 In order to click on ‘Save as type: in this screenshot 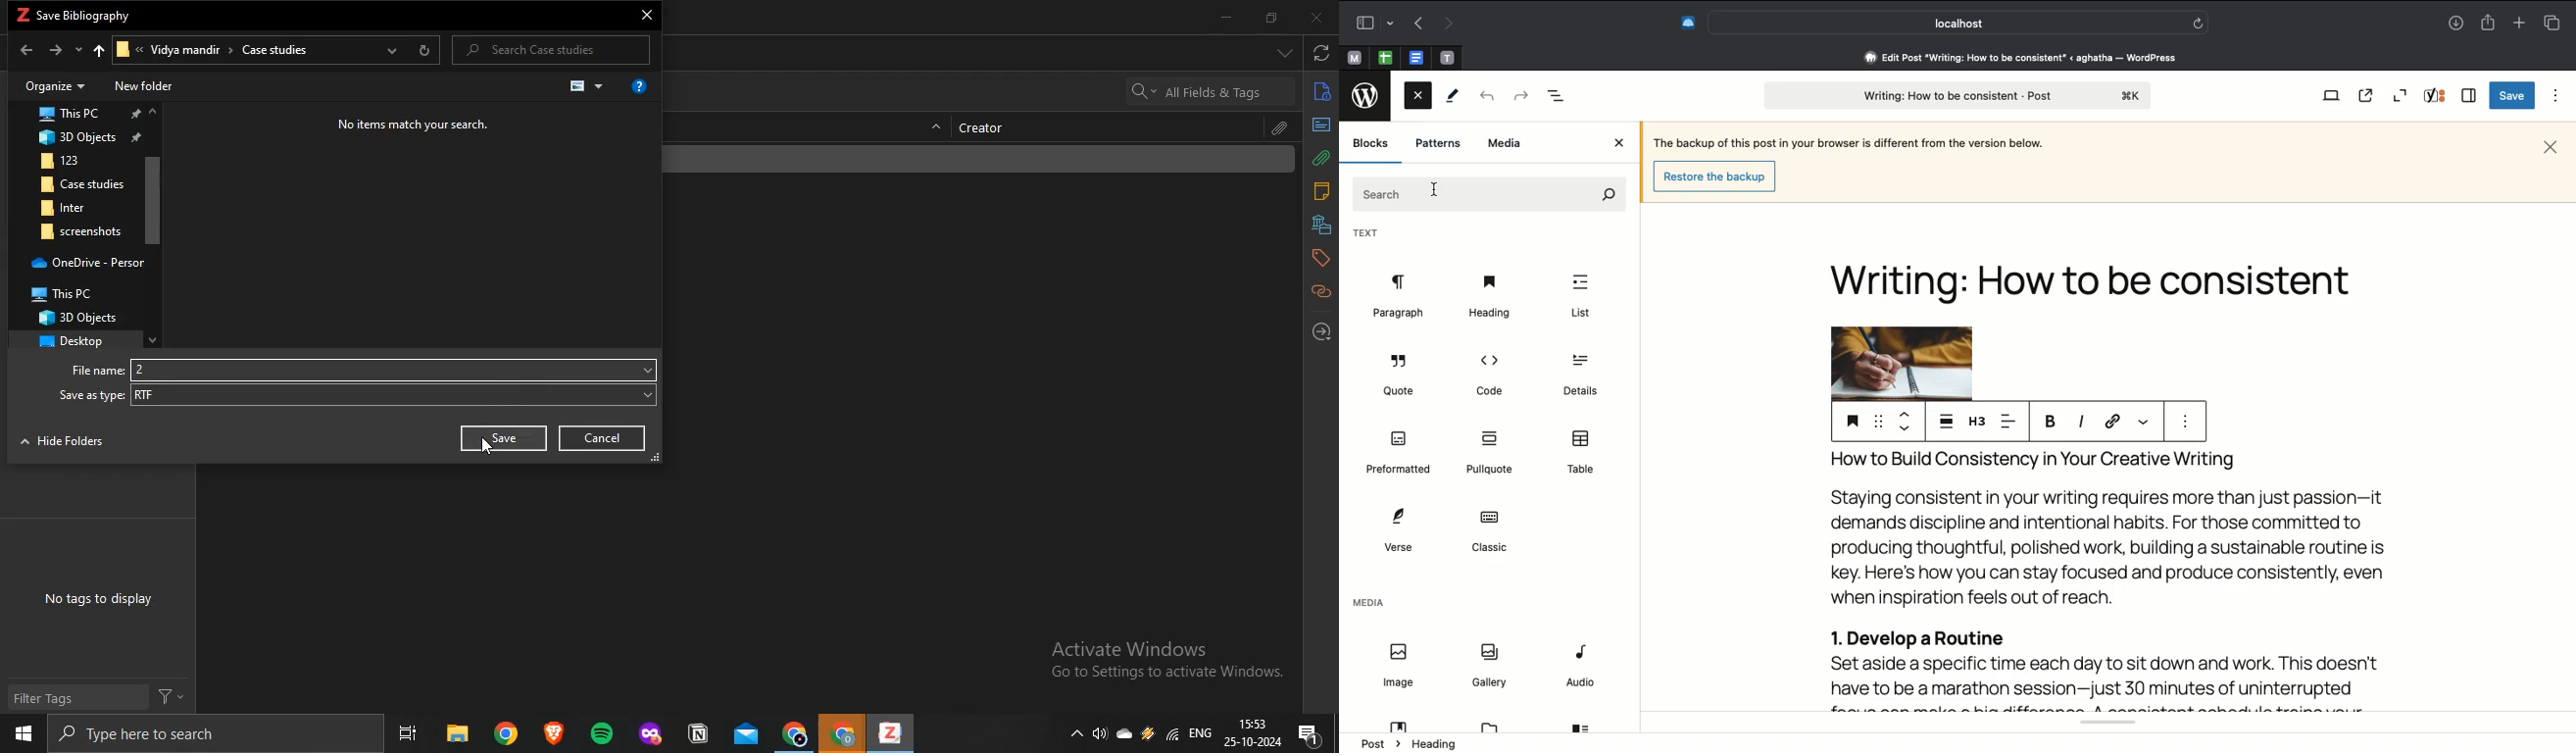, I will do `click(80, 398)`.